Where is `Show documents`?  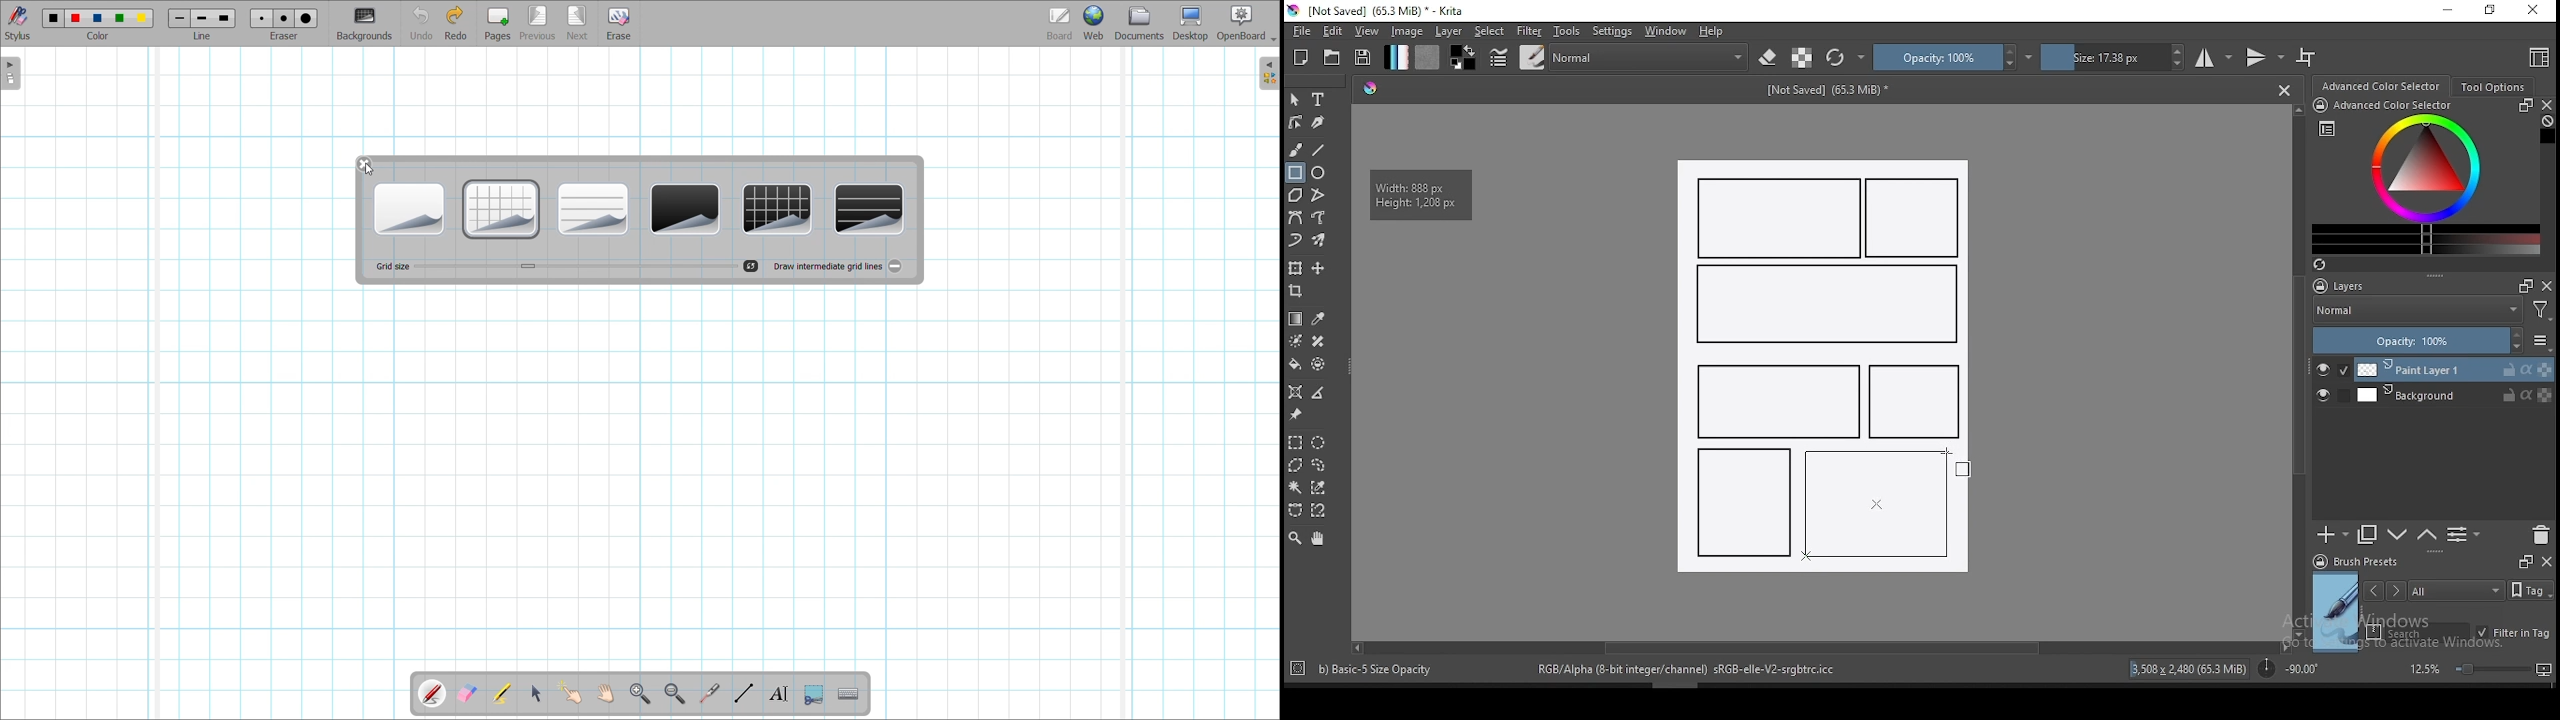
Show documents is located at coordinates (1139, 23).